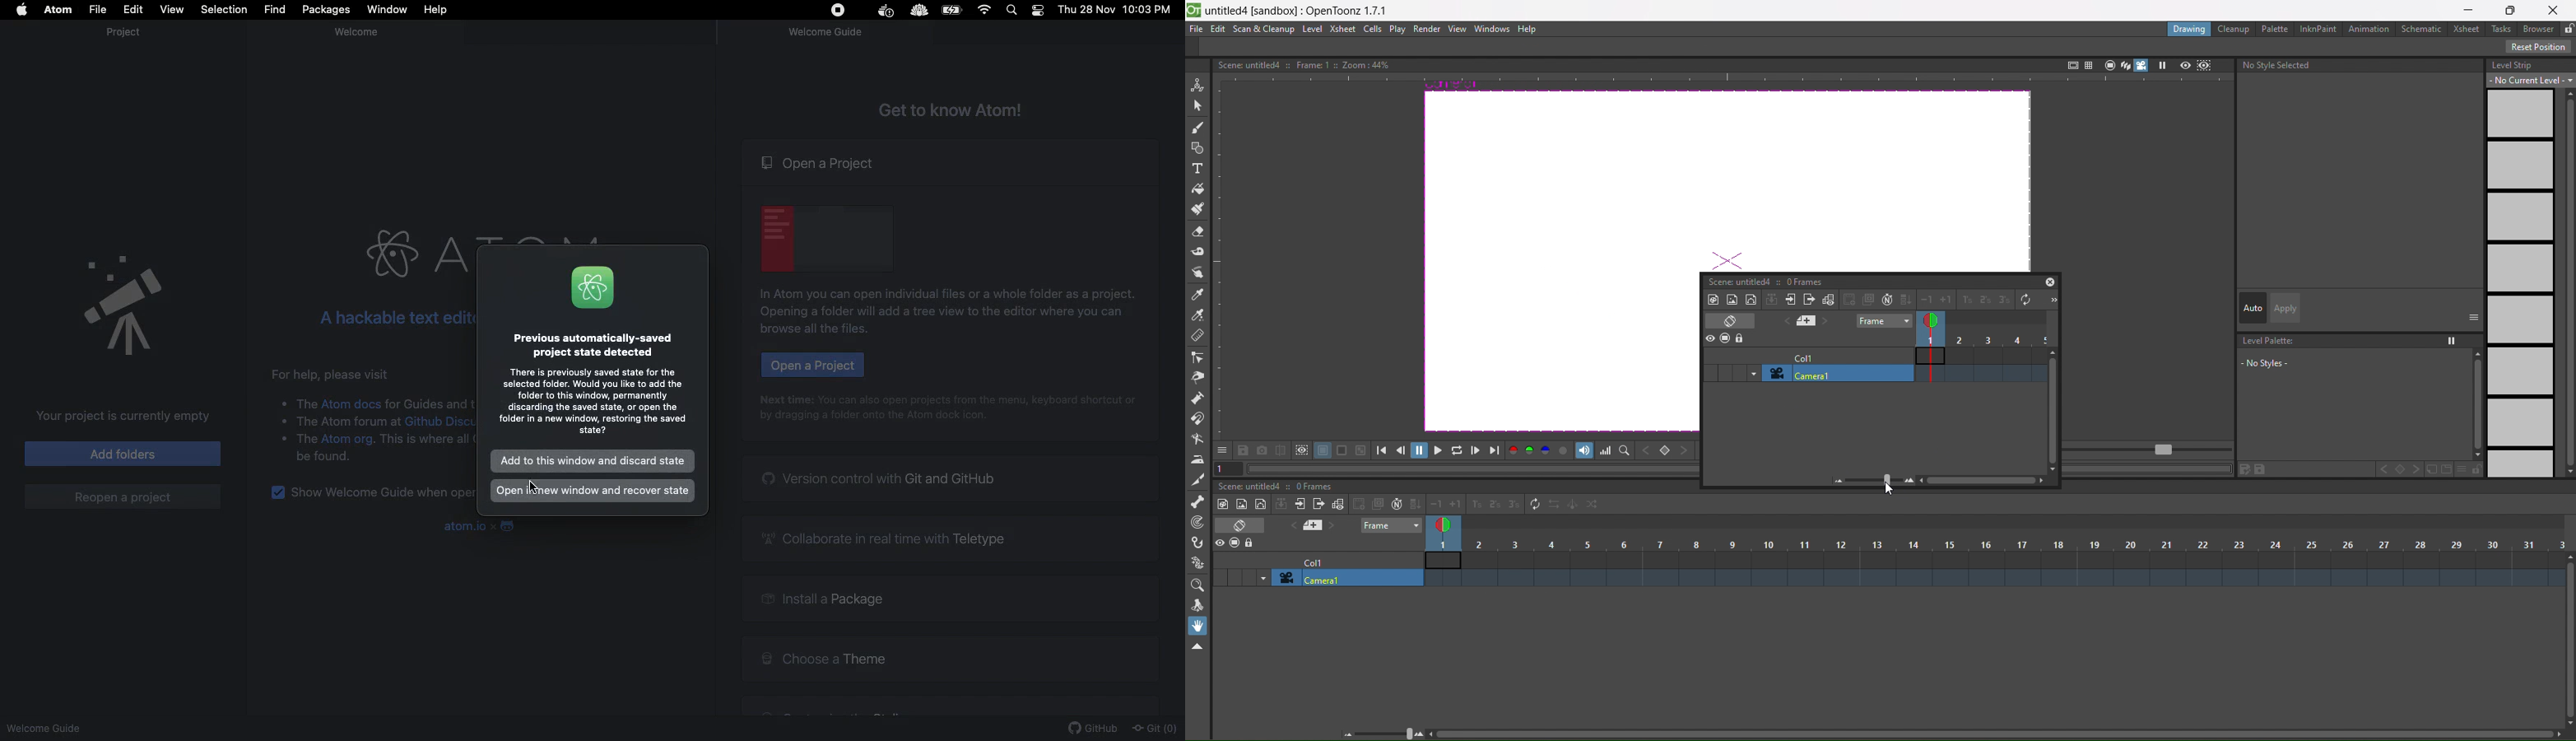  Describe the element at coordinates (593, 491) in the screenshot. I see `Open window and recover state` at that location.